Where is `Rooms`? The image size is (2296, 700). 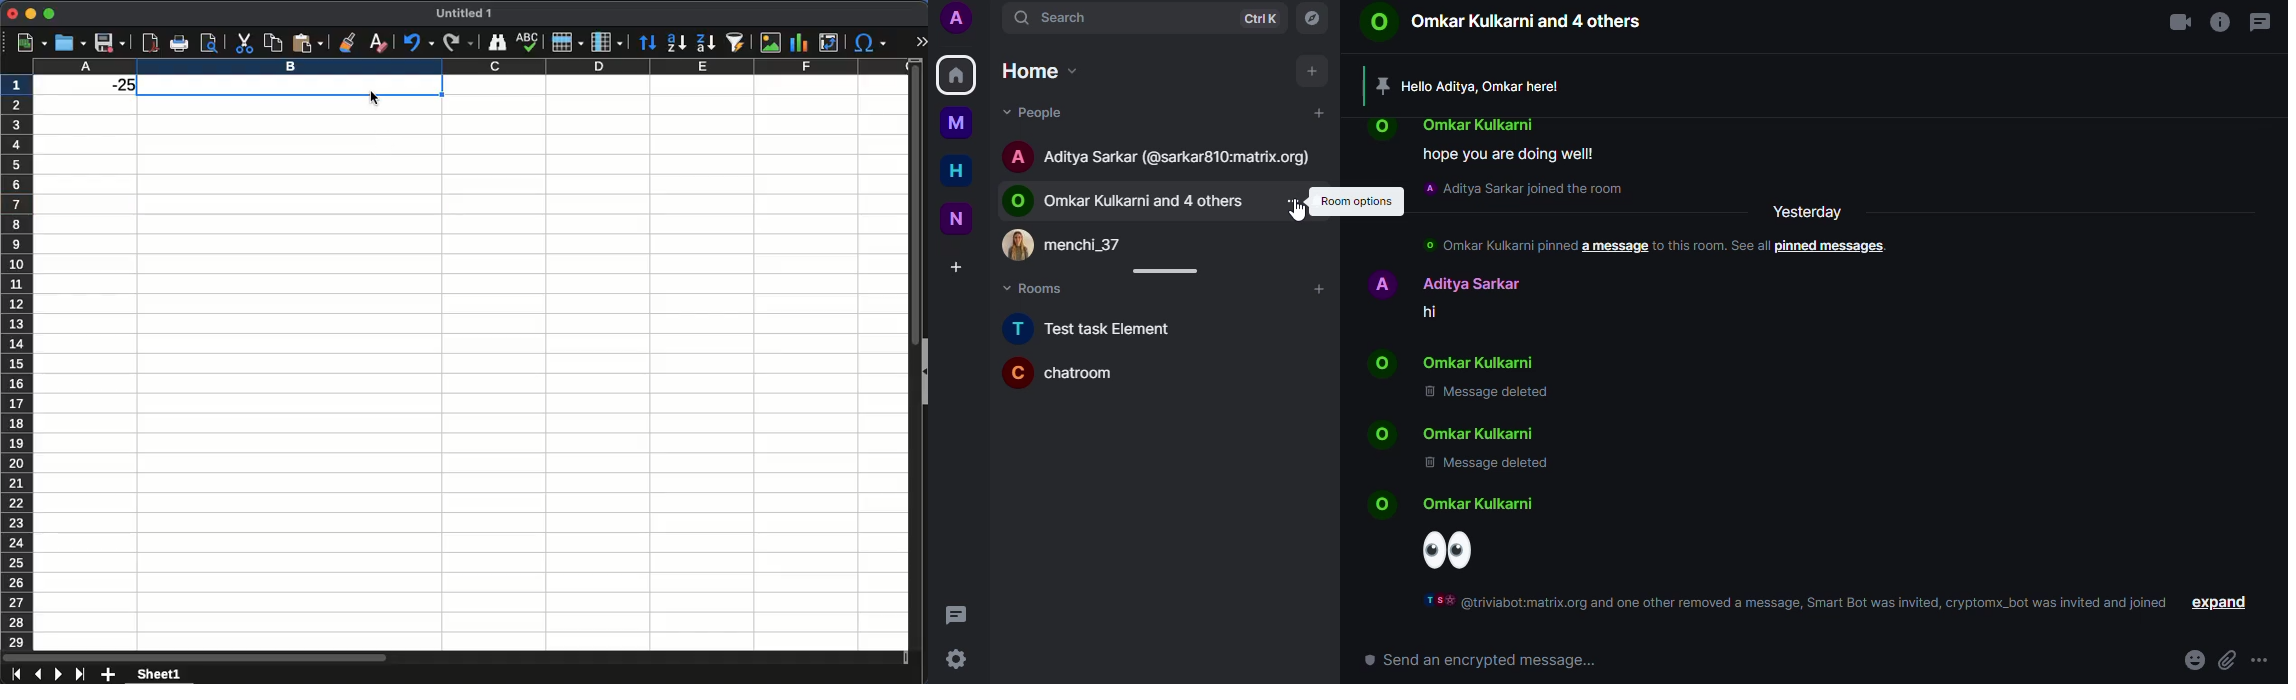 Rooms is located at coordinates (1043, 288).